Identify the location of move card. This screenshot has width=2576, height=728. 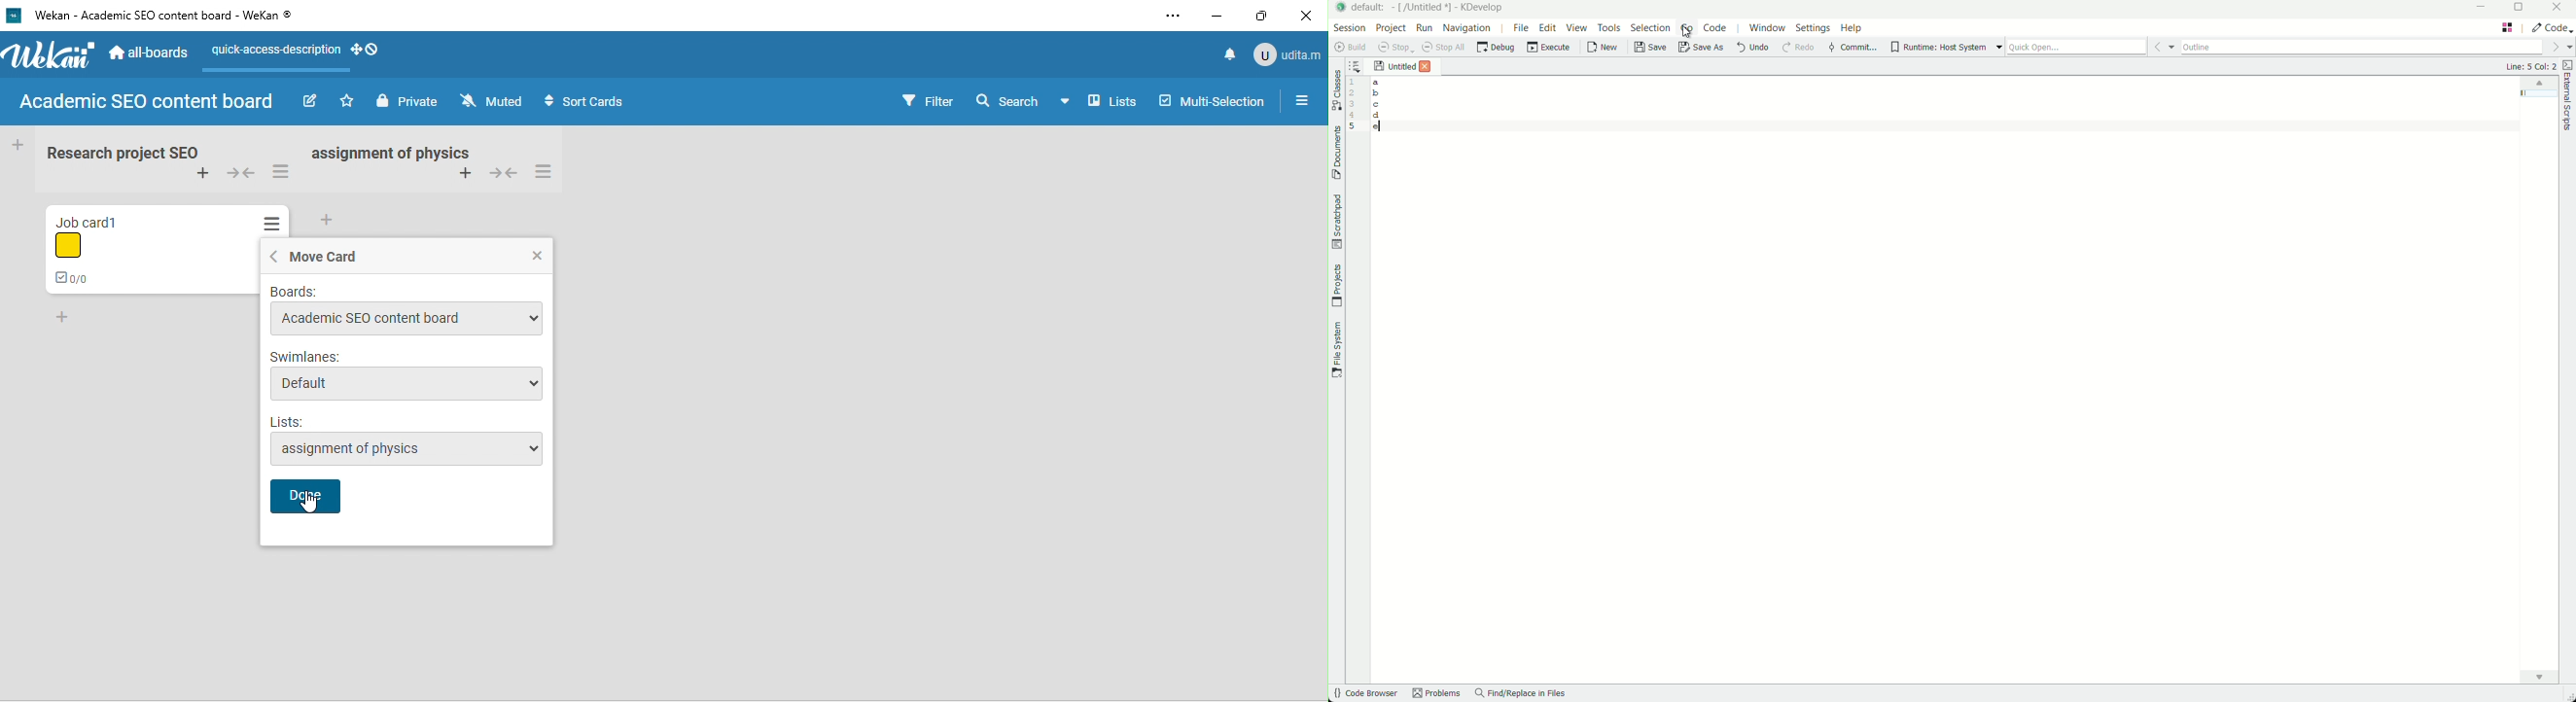
(321, 257).